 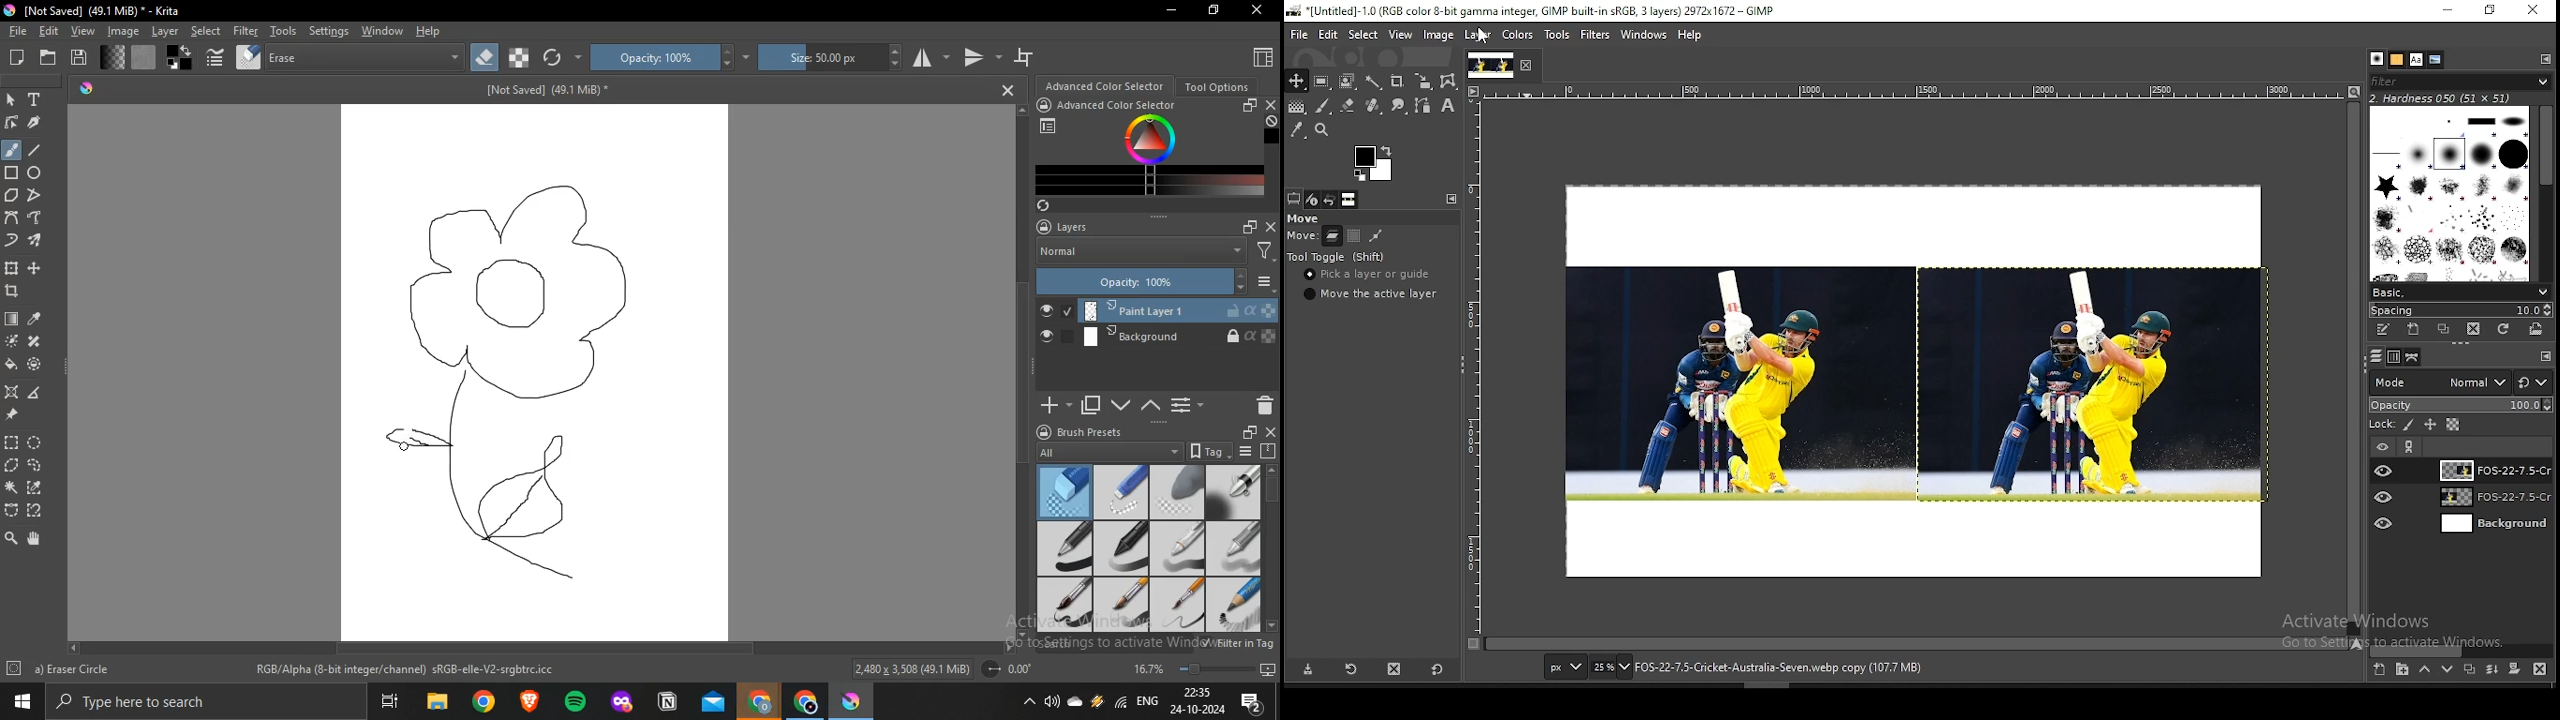 I want to click on windows, so click(x=1643, y=35).